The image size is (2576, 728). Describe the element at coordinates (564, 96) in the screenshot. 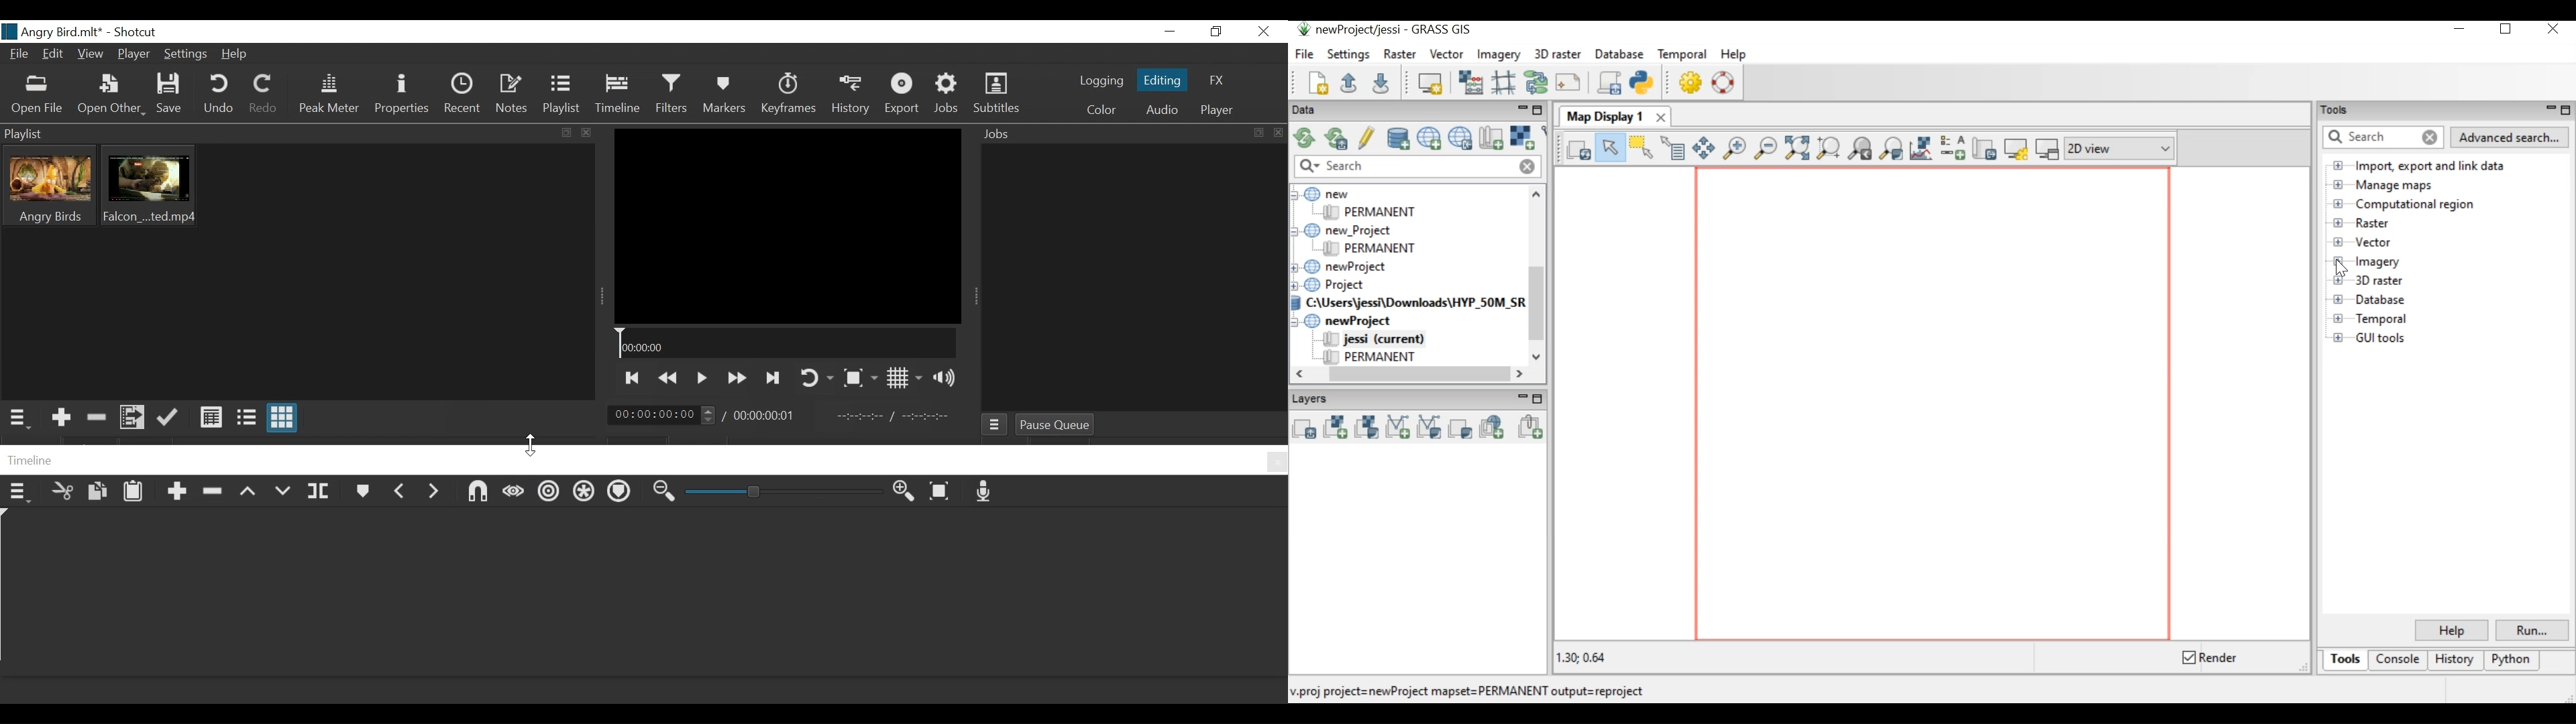

I see `Playlist` at that location.